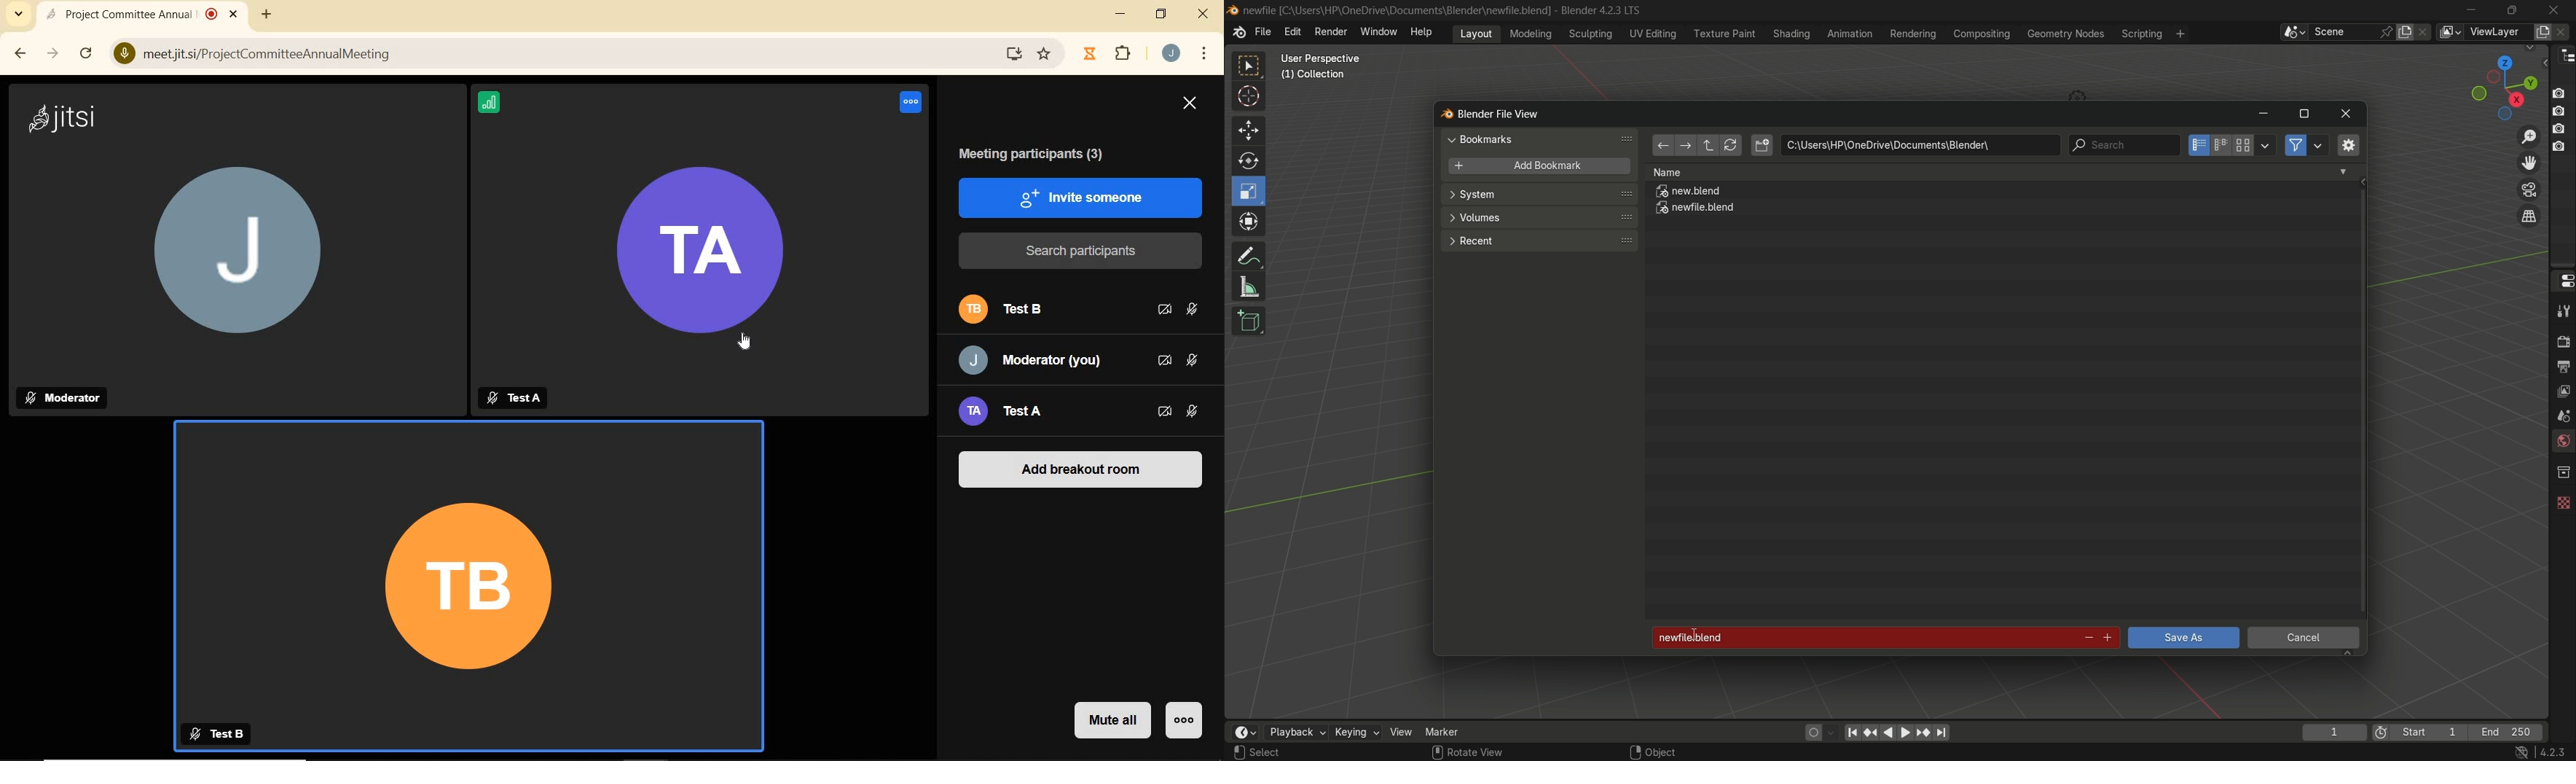  What do you see at coordinates (487, 102) in the screenshot?
I see `CONNECTION STATUS` at bounding box center [487, 102].